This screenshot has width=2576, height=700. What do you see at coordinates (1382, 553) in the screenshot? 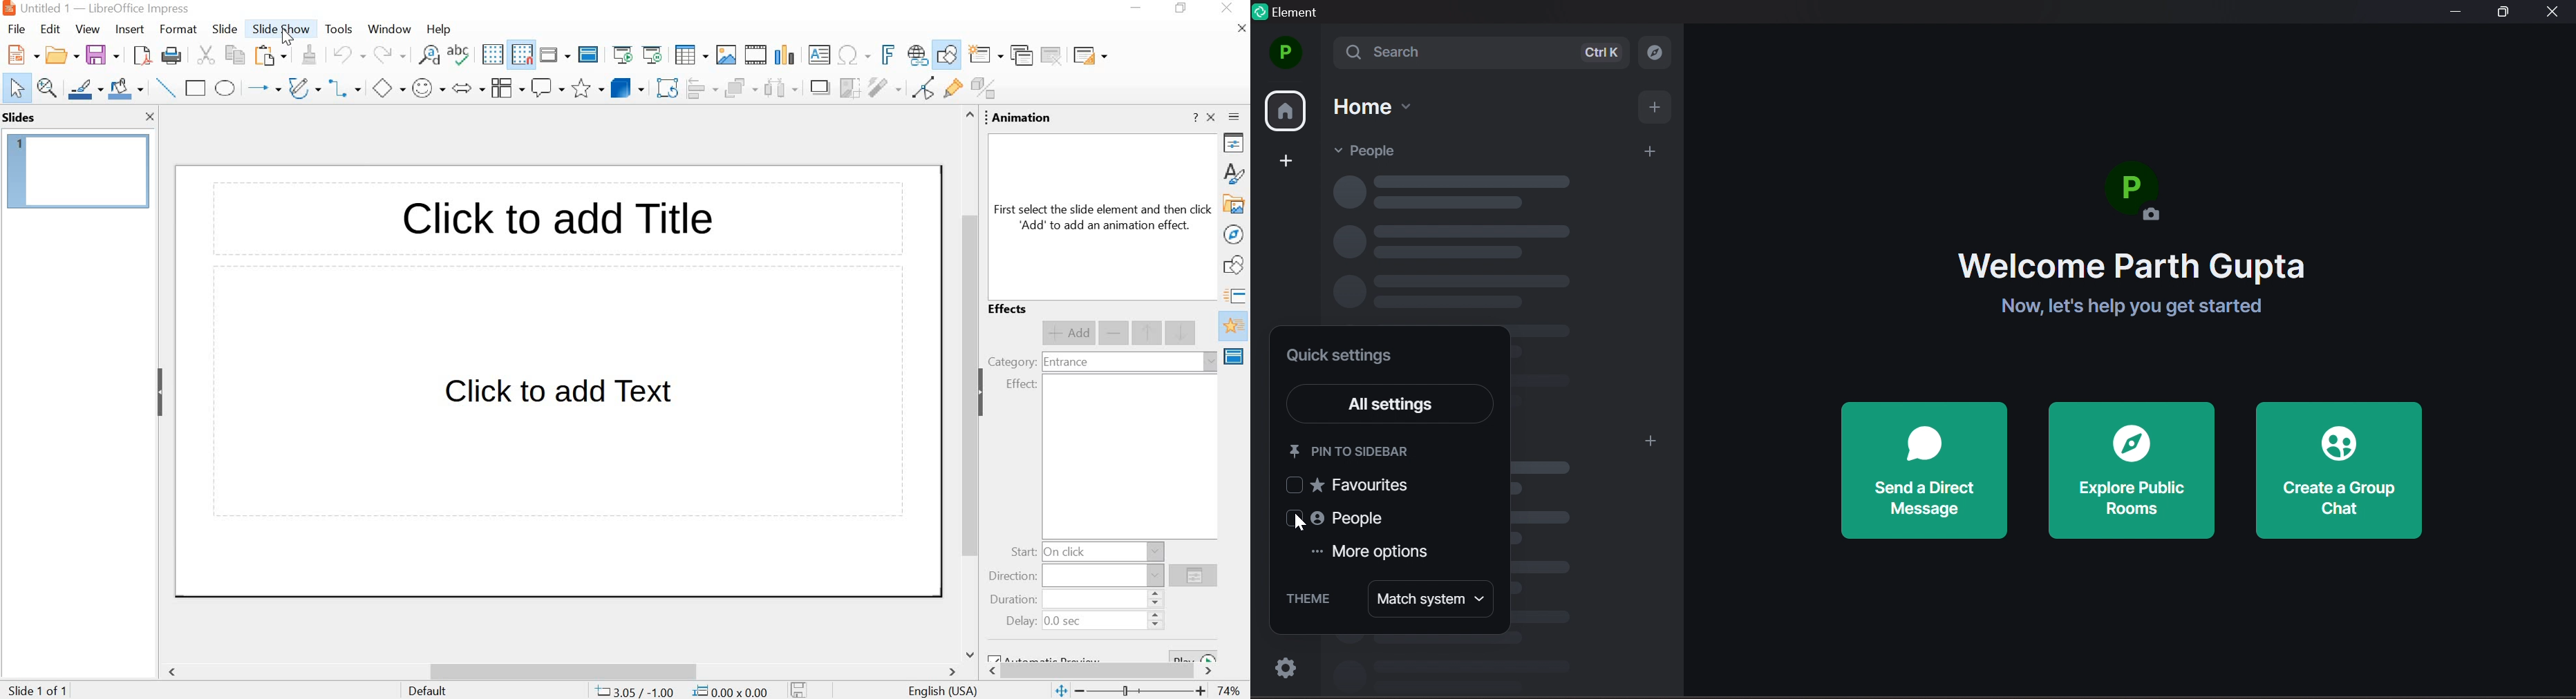
I see `more options` at bounding box center [1382, 553].